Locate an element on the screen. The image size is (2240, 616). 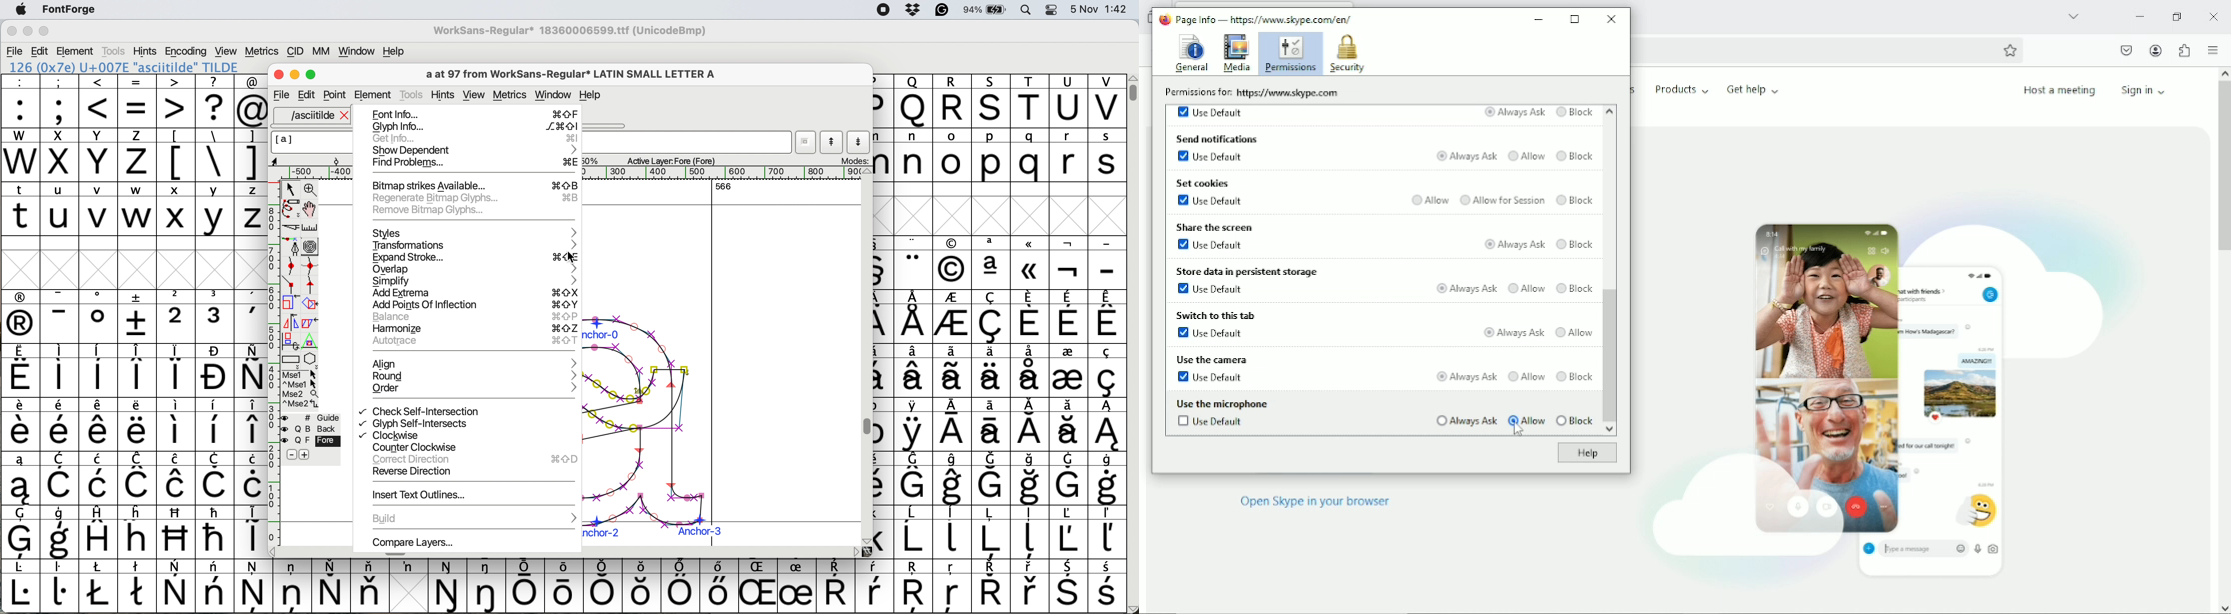
v is located at coordinates (99, 210).